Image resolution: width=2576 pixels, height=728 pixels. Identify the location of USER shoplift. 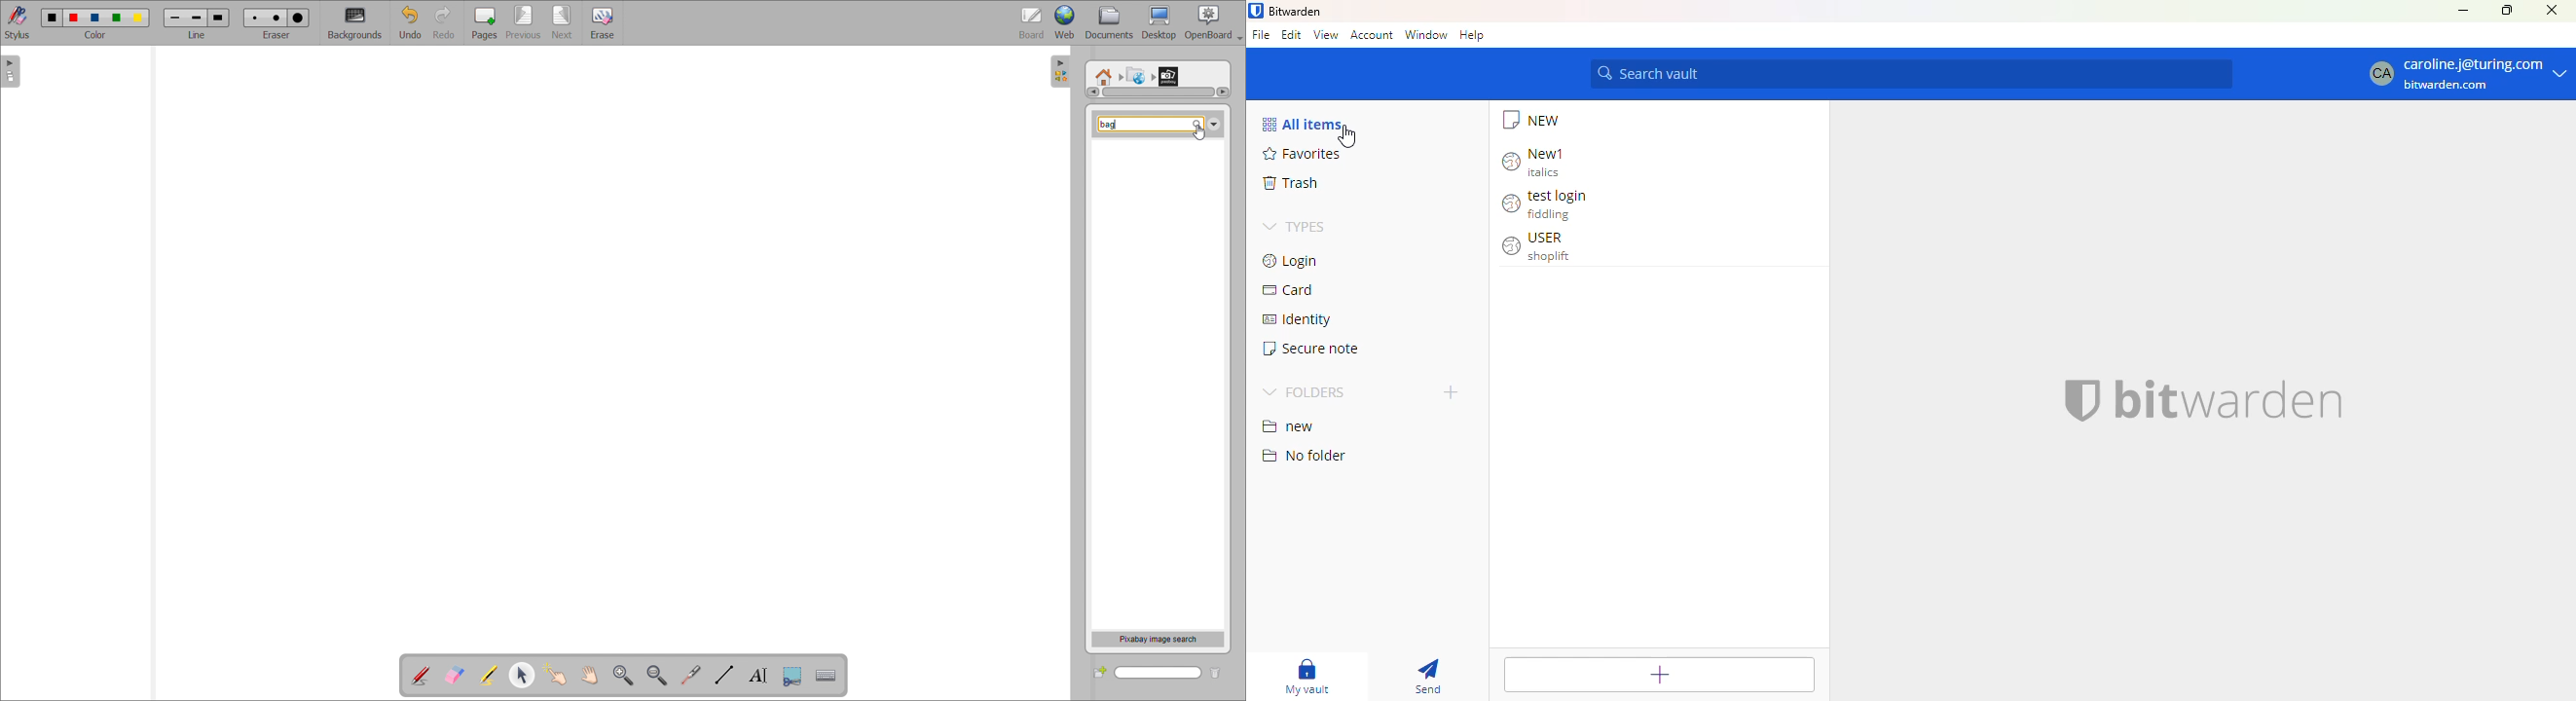
(1539, 247).